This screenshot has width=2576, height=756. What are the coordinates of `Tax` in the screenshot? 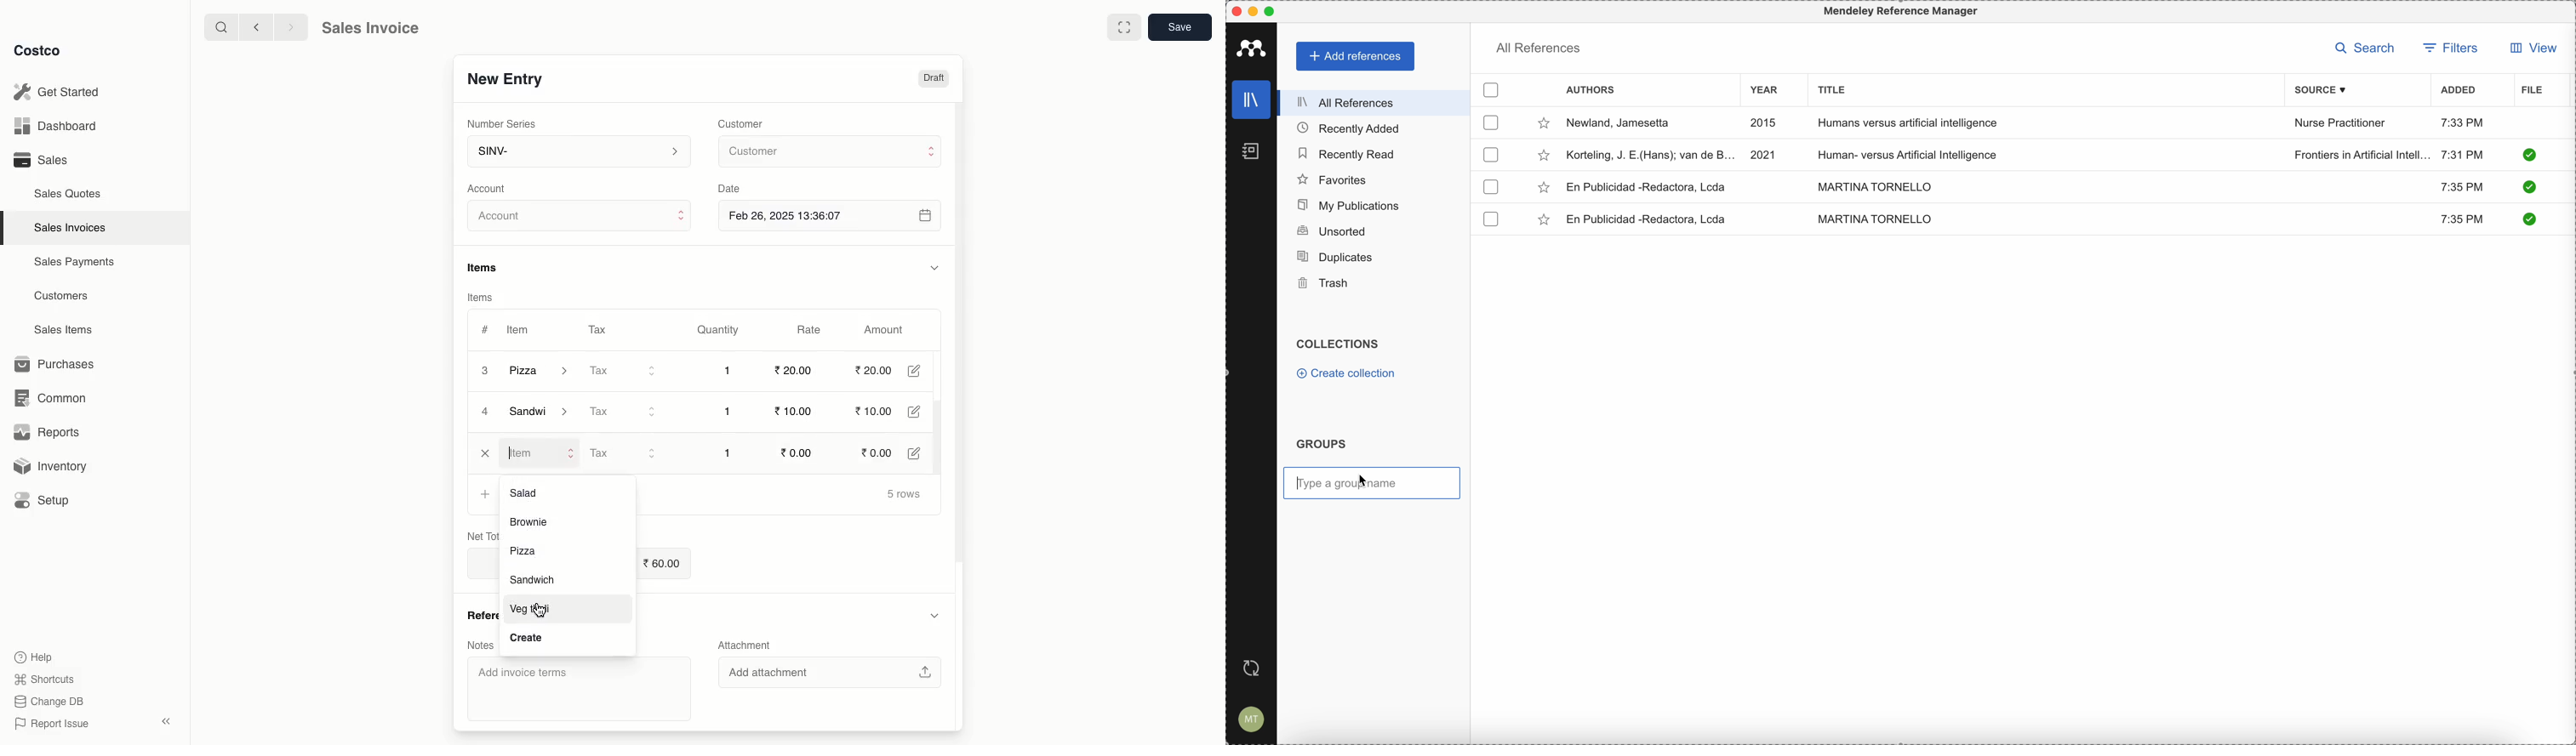 It's located at (625, 372).